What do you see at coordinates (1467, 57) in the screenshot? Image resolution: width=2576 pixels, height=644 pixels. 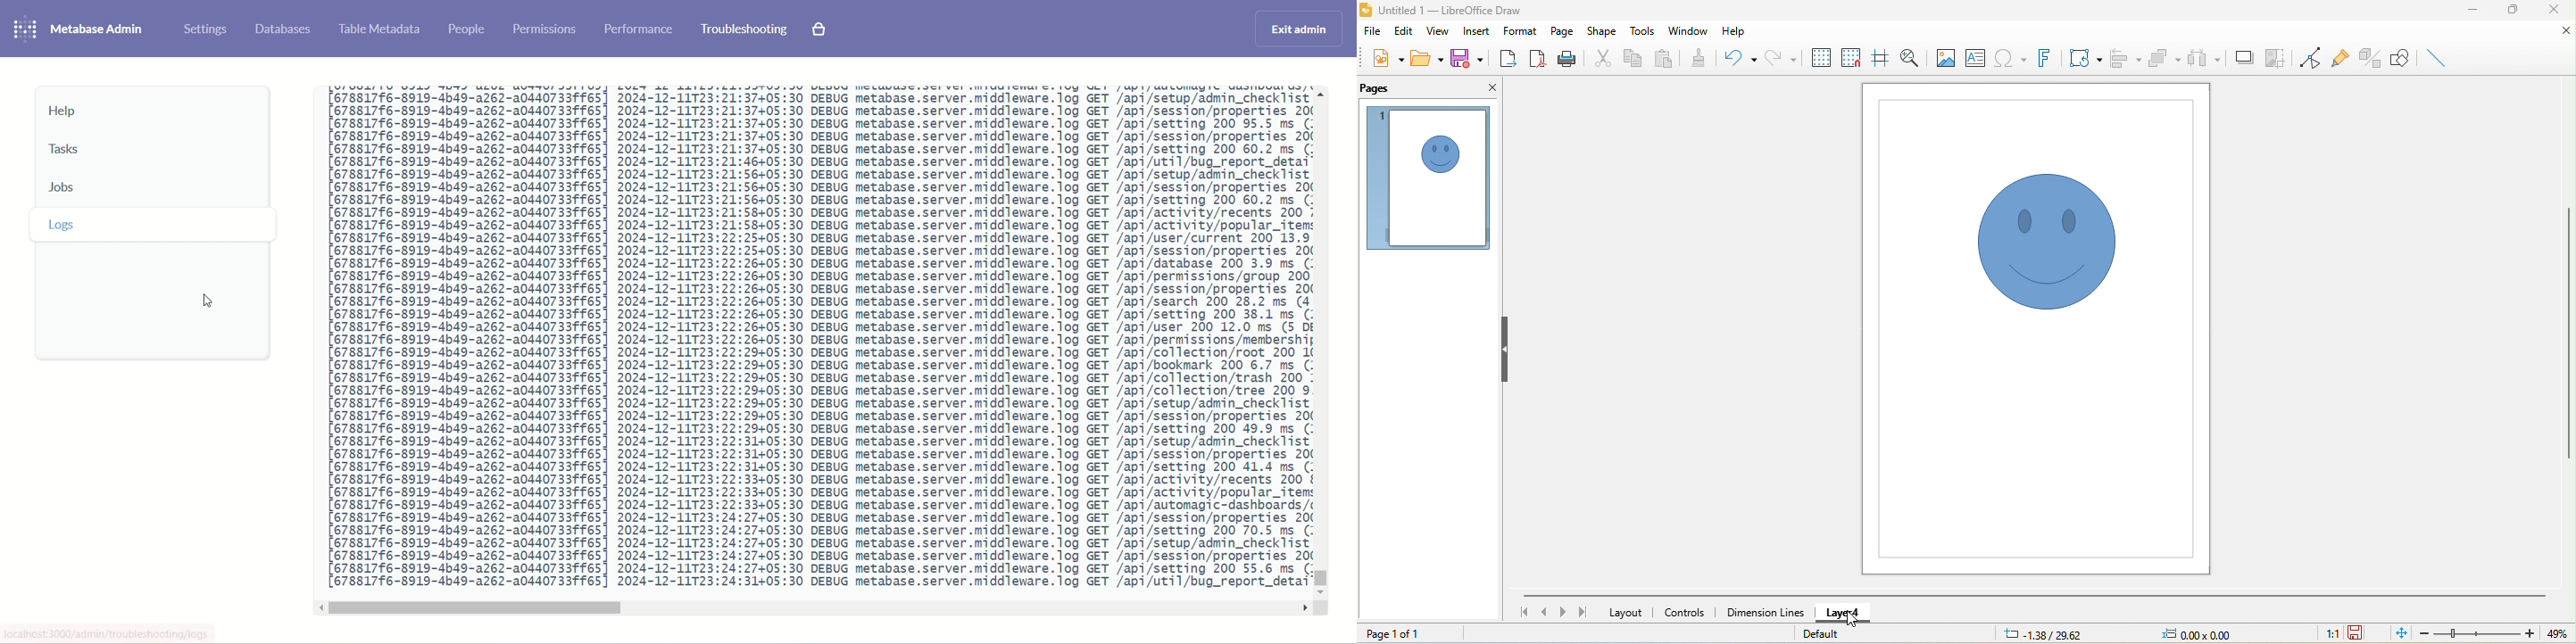 I see `save` at bounding box center [1467, 57].